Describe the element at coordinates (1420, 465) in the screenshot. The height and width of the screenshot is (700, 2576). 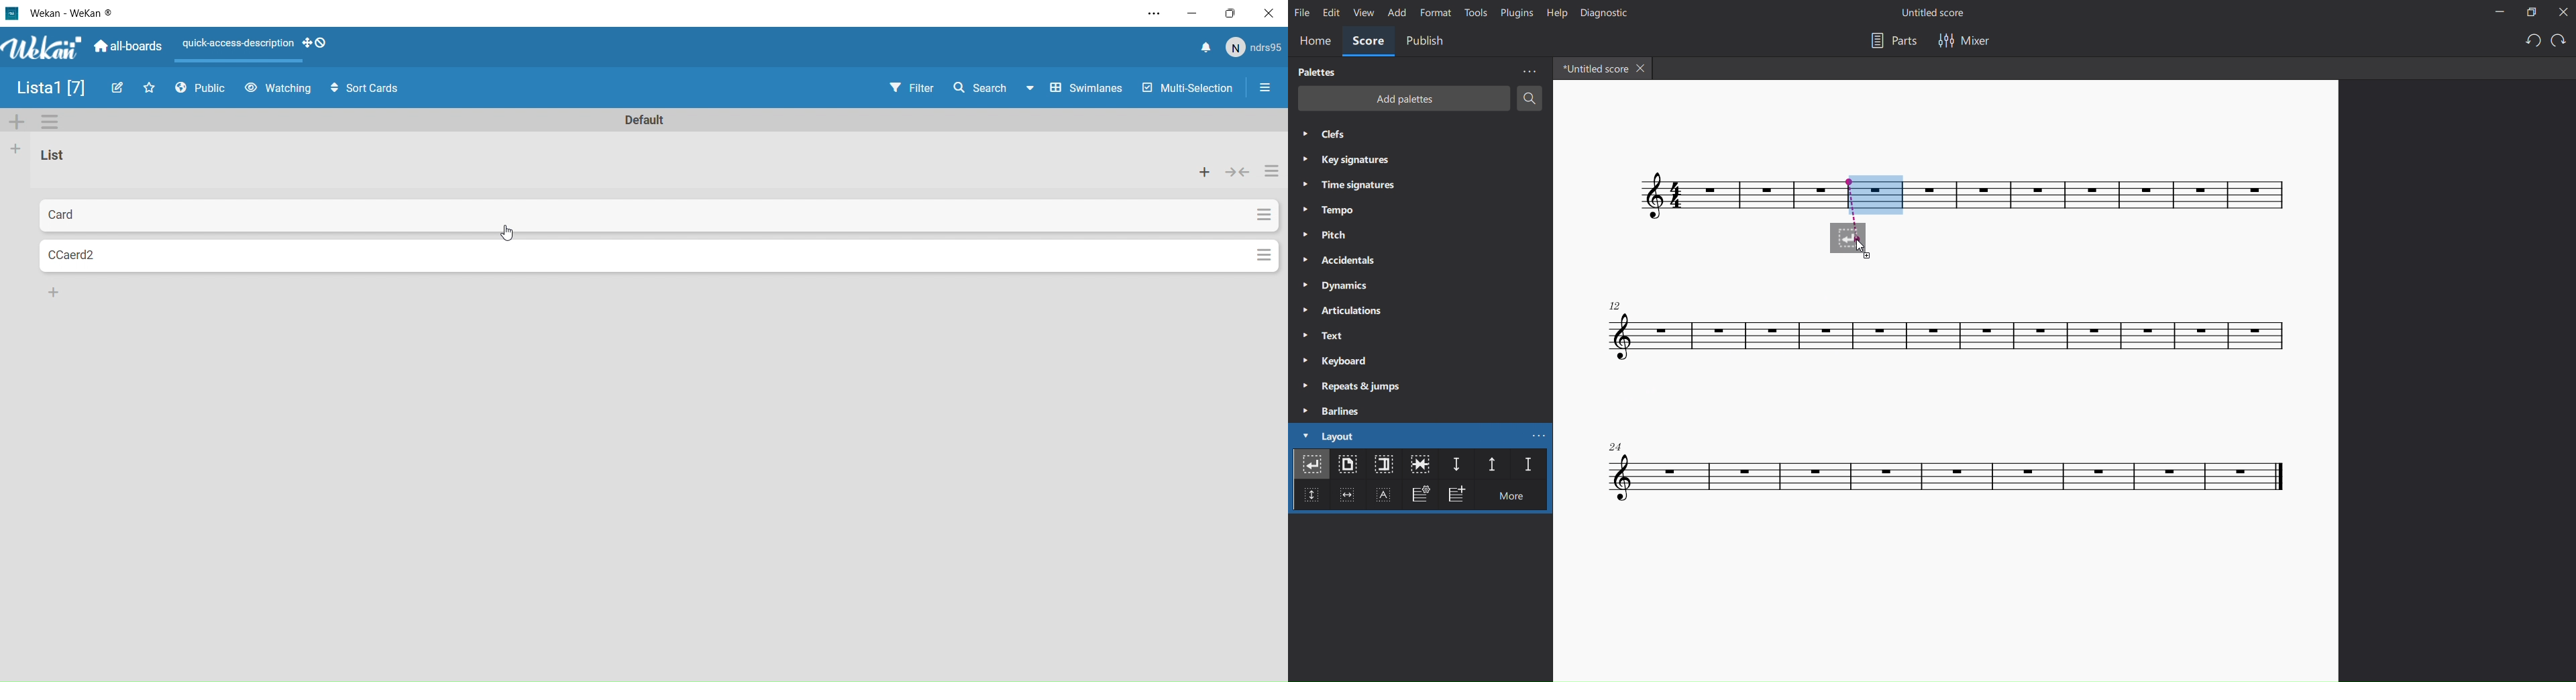
I see `keep same measure` at that location.